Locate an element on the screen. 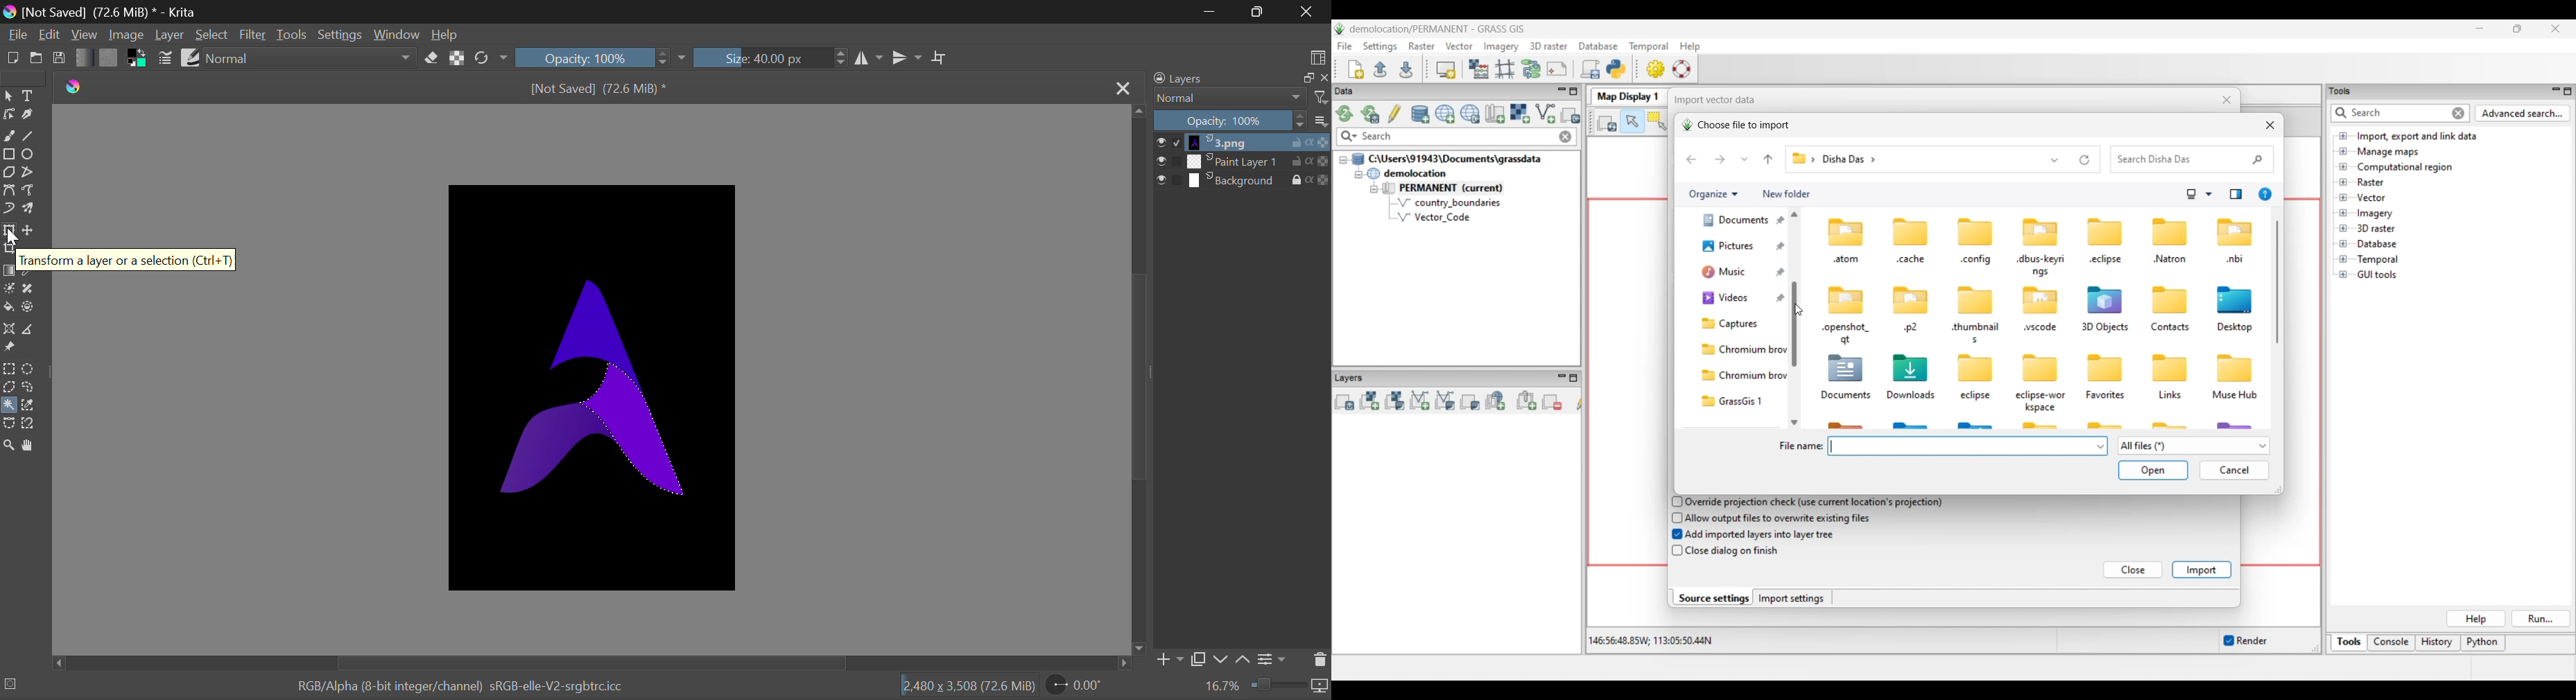 This screenshot has width=2576, height=700. copy is located at coordinates (1306, 78).